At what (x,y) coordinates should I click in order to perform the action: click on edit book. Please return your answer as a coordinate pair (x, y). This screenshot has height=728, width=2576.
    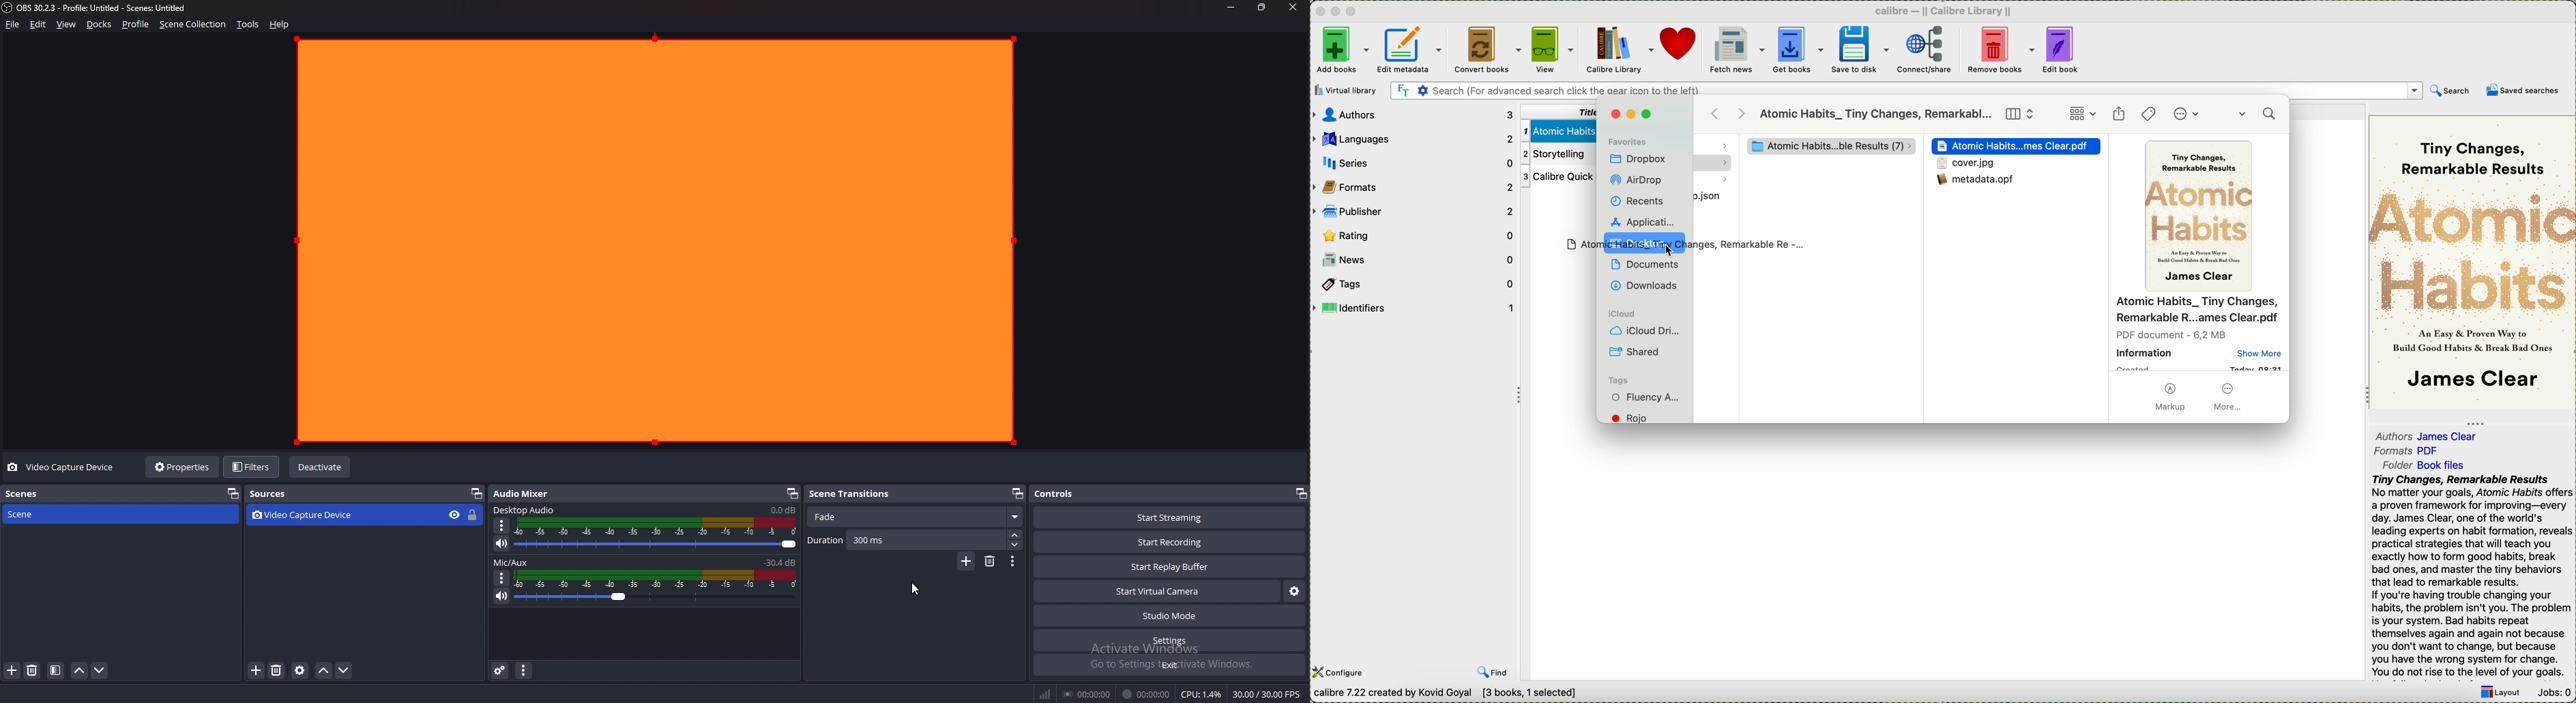
    Looking at the image, I should click on (2063, 51).